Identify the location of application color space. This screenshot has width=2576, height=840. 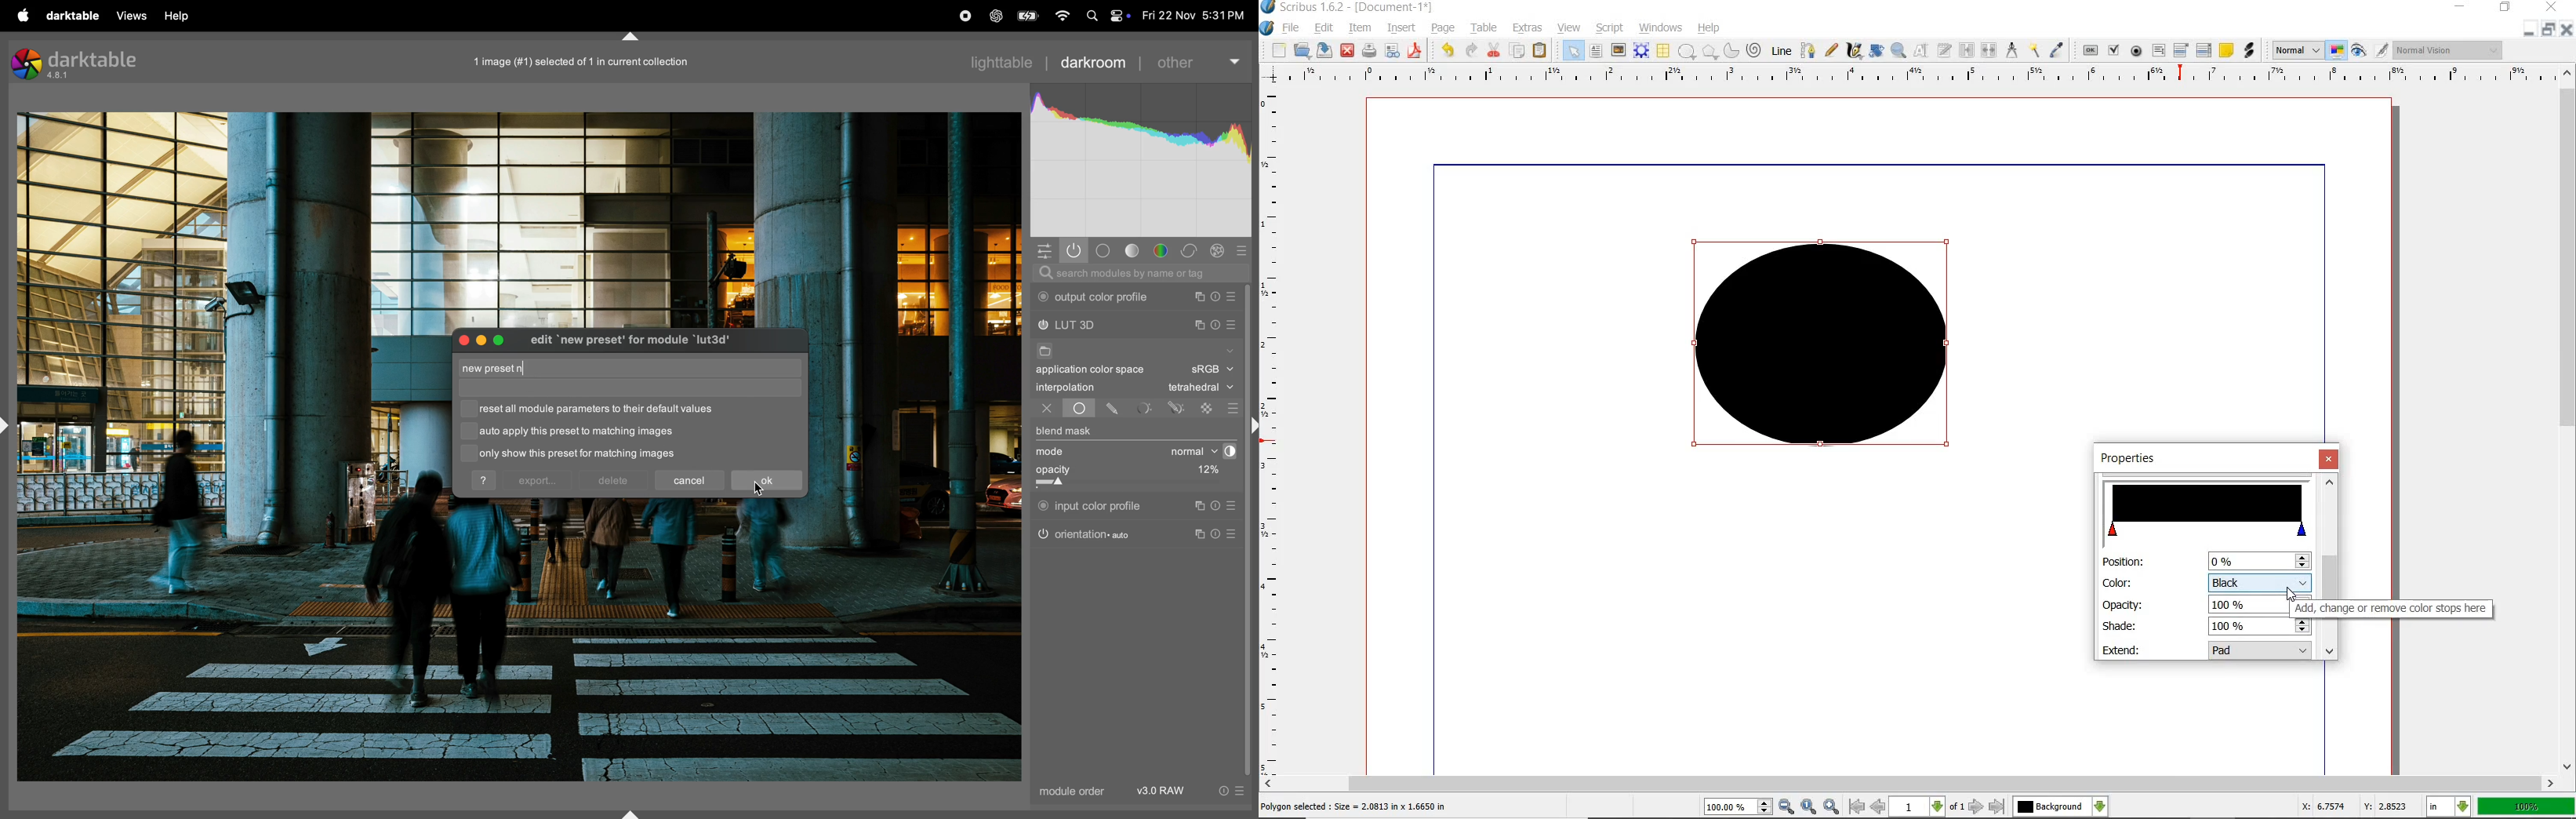
(1100, 371).